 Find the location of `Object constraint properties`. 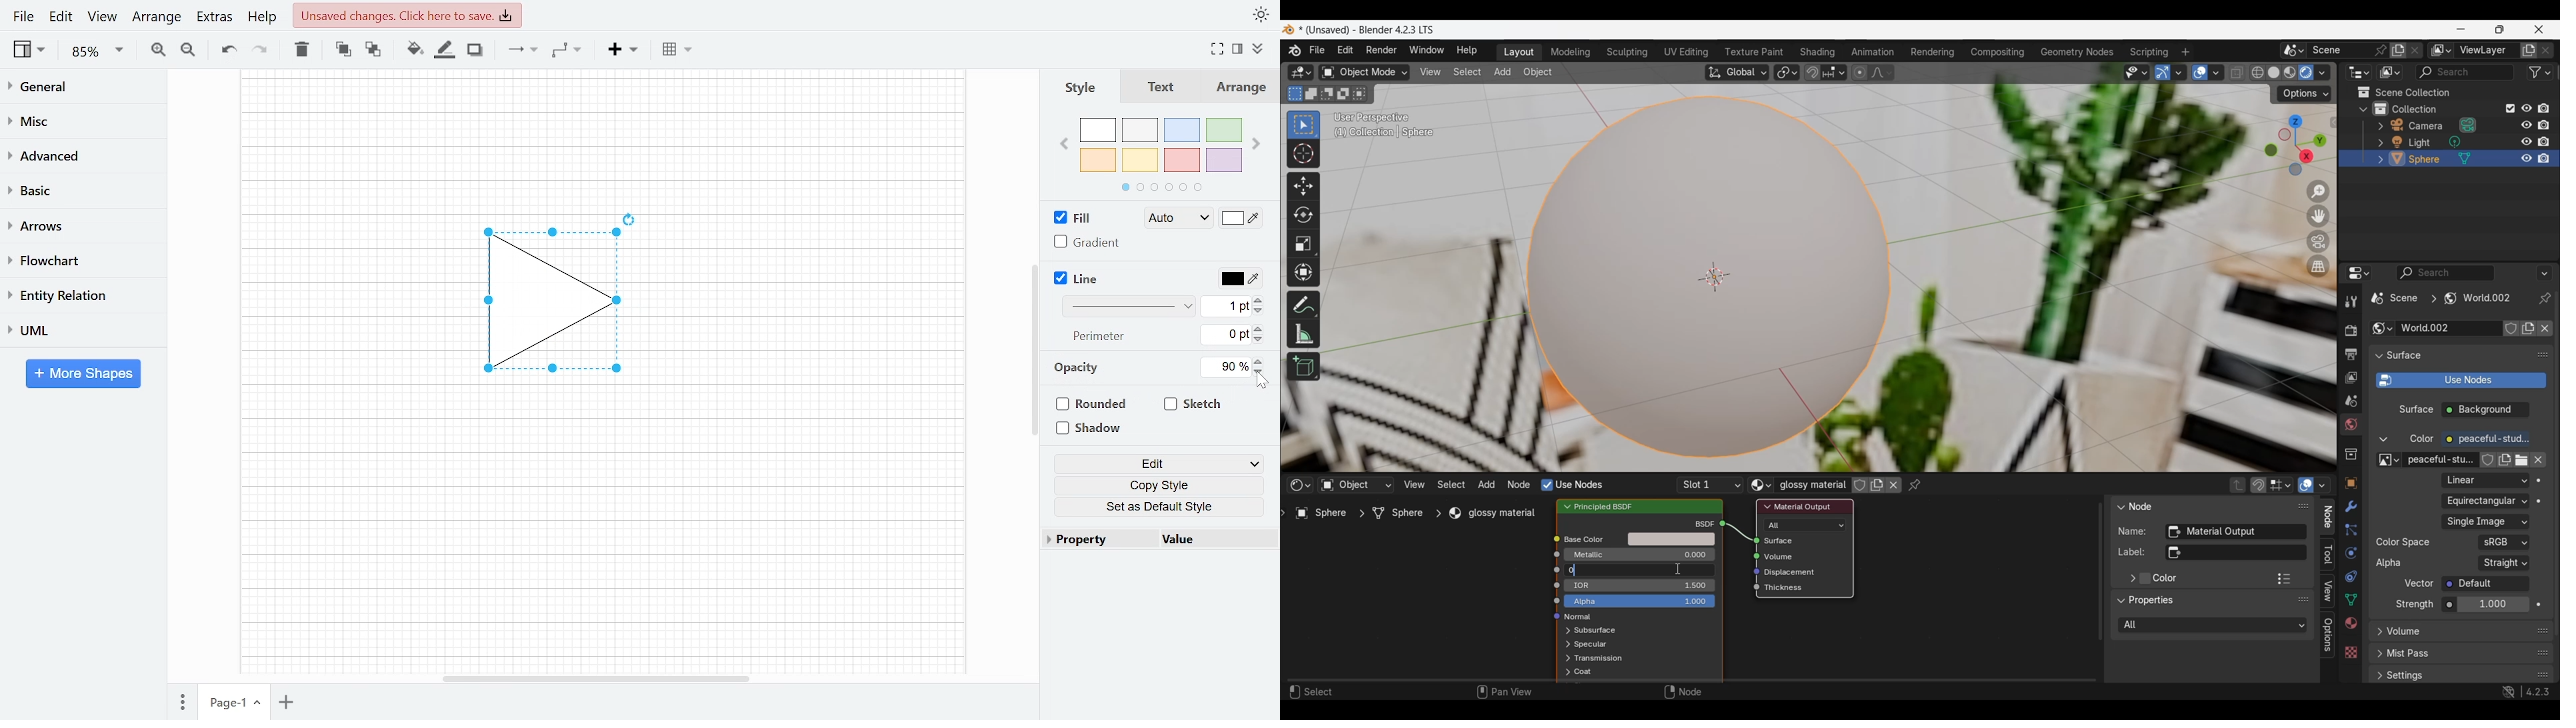

Object constraint properties is located at coordinates (2350, 576).